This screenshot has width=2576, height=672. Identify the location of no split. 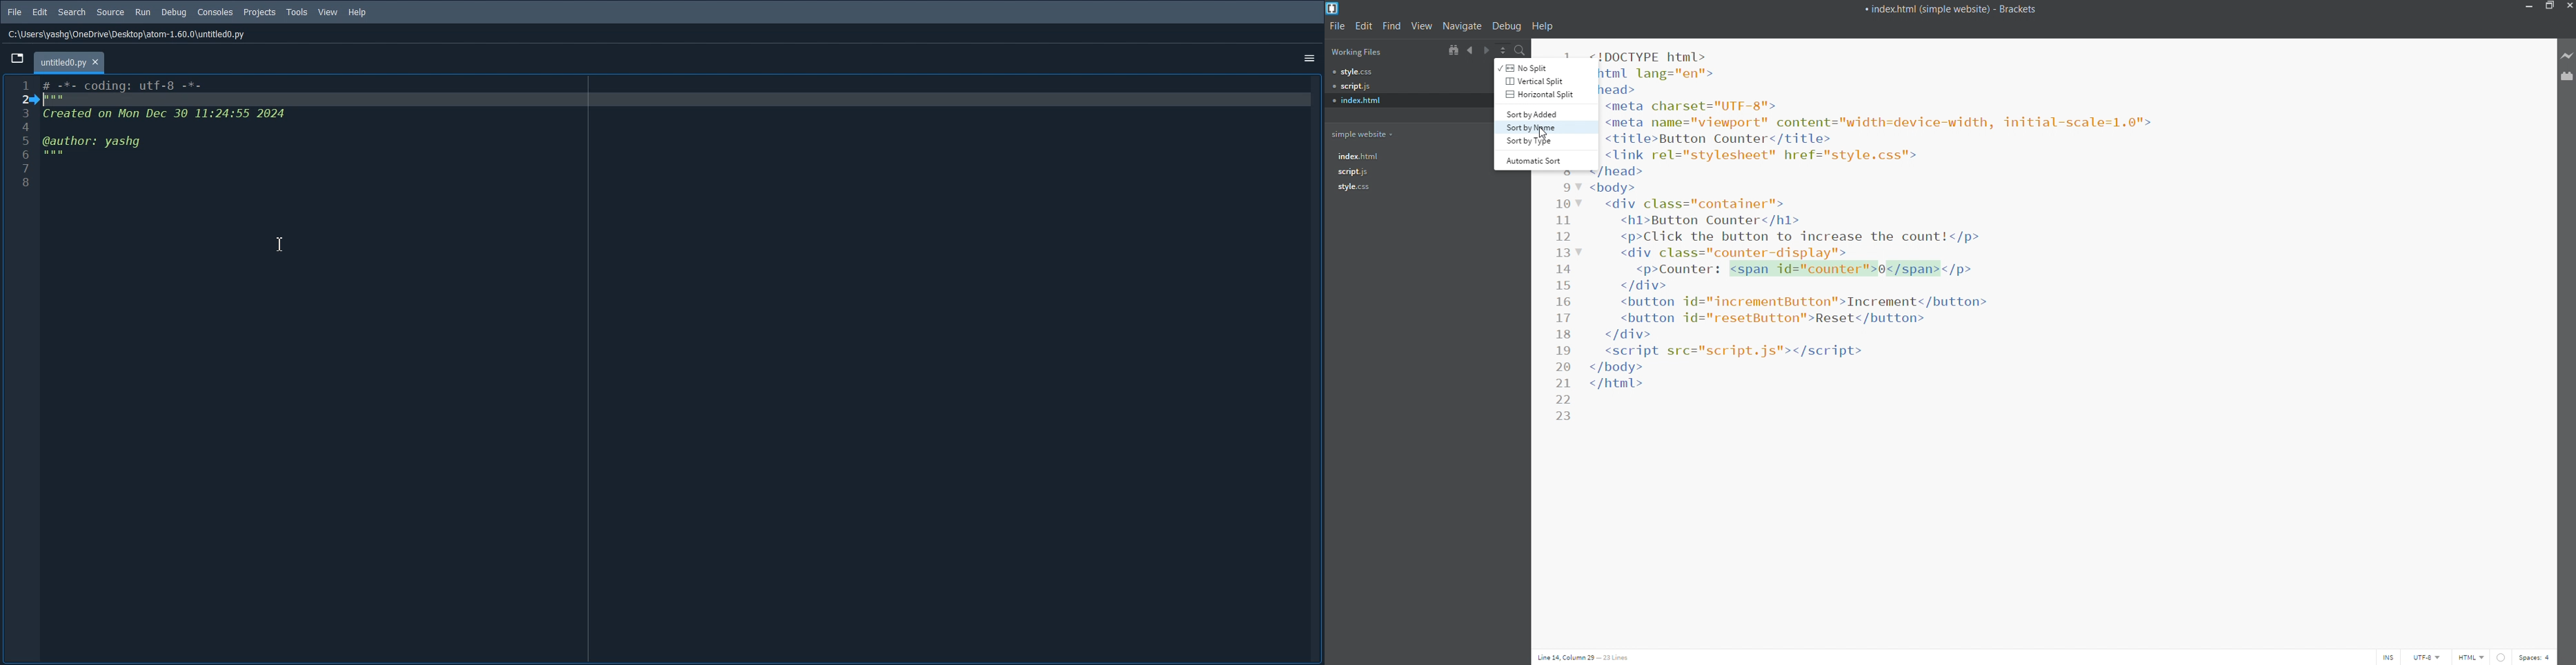
(1536, 67).